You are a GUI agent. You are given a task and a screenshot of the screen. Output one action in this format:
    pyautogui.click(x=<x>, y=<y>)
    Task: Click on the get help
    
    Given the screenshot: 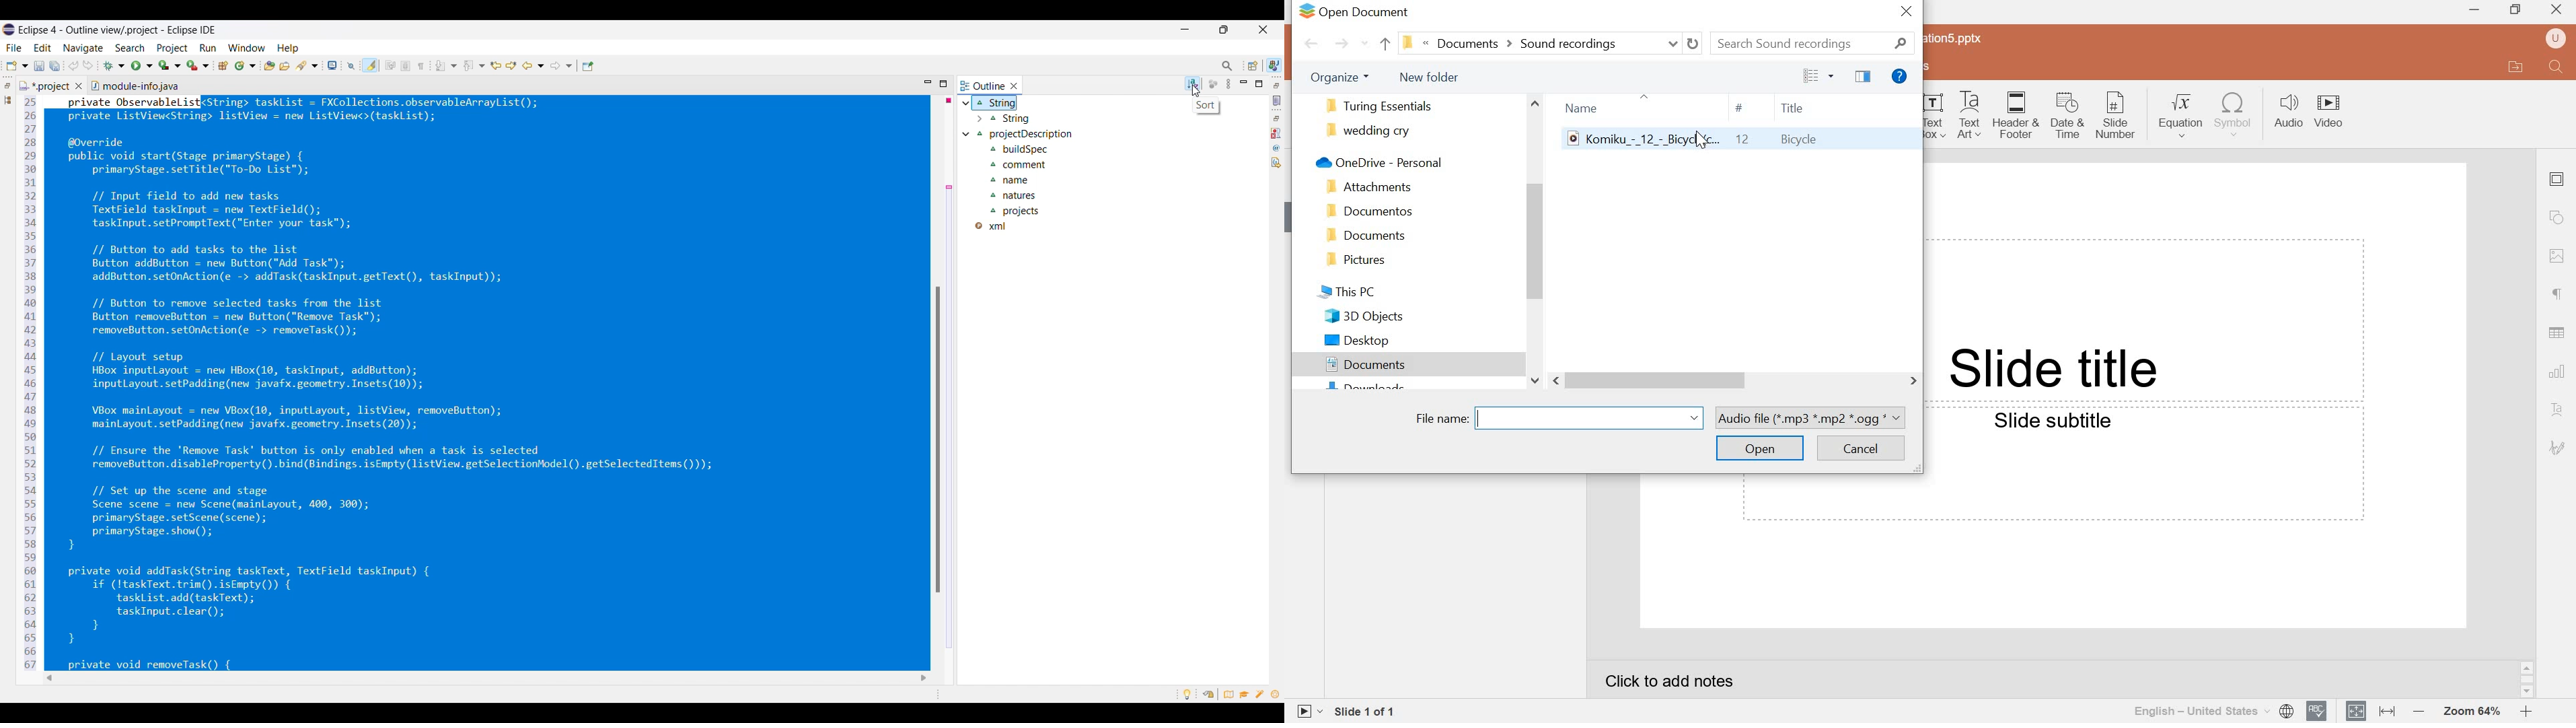 What is the action you would take?
    pyautogui.click(x=1900, y=76)
    